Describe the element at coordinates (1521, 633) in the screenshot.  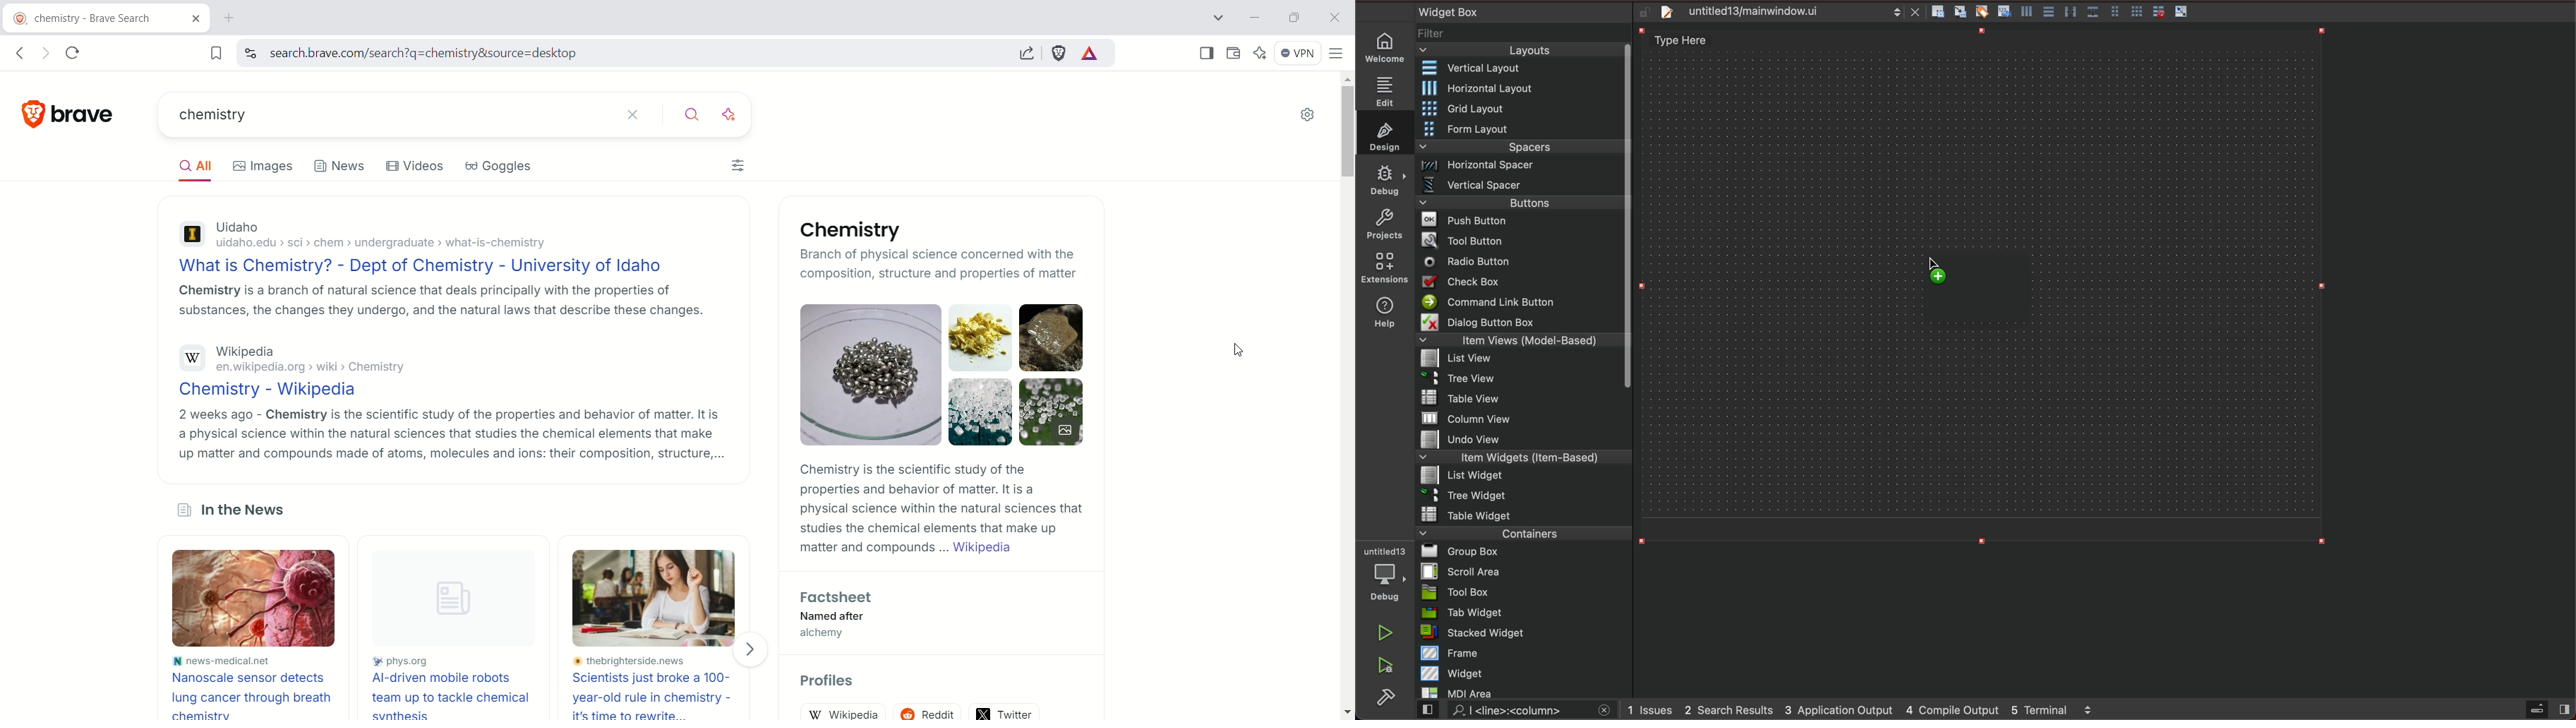
I see `stacked widget` at that location.